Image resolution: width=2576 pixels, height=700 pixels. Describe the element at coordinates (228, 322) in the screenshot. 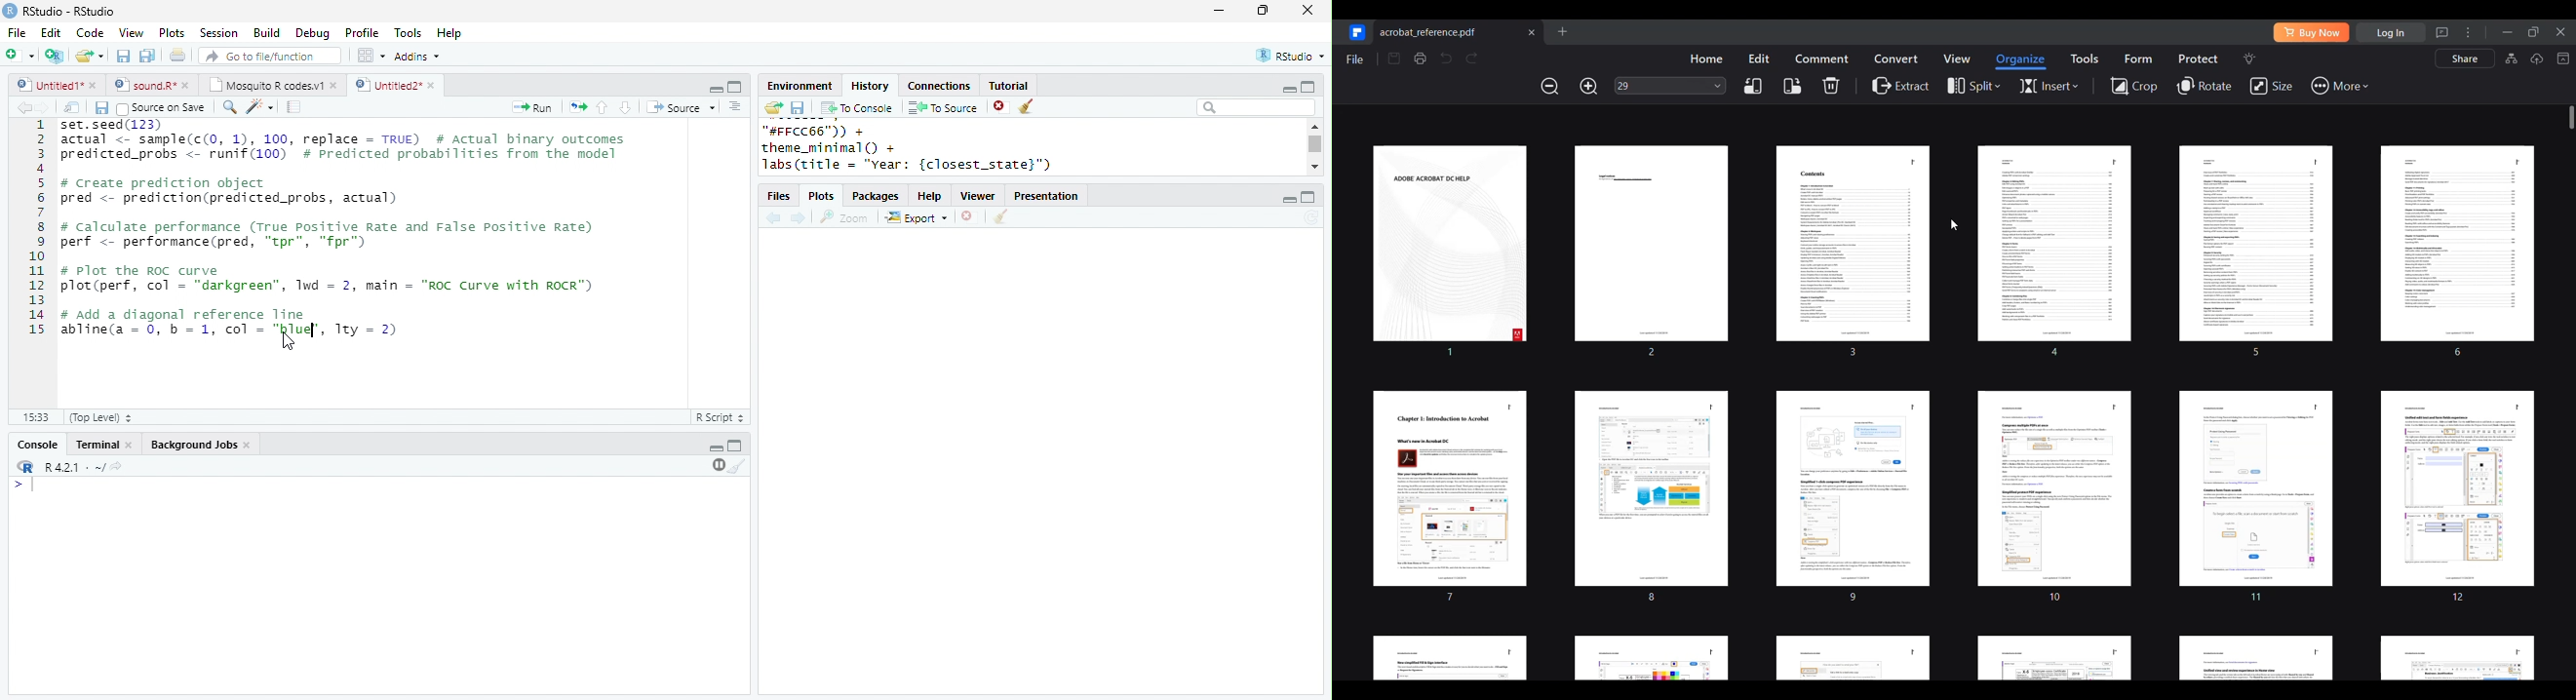

I see `# Add a diagonal reference line
abline(a = 0, b = 1, col = "red", Try = 2)` at that location.